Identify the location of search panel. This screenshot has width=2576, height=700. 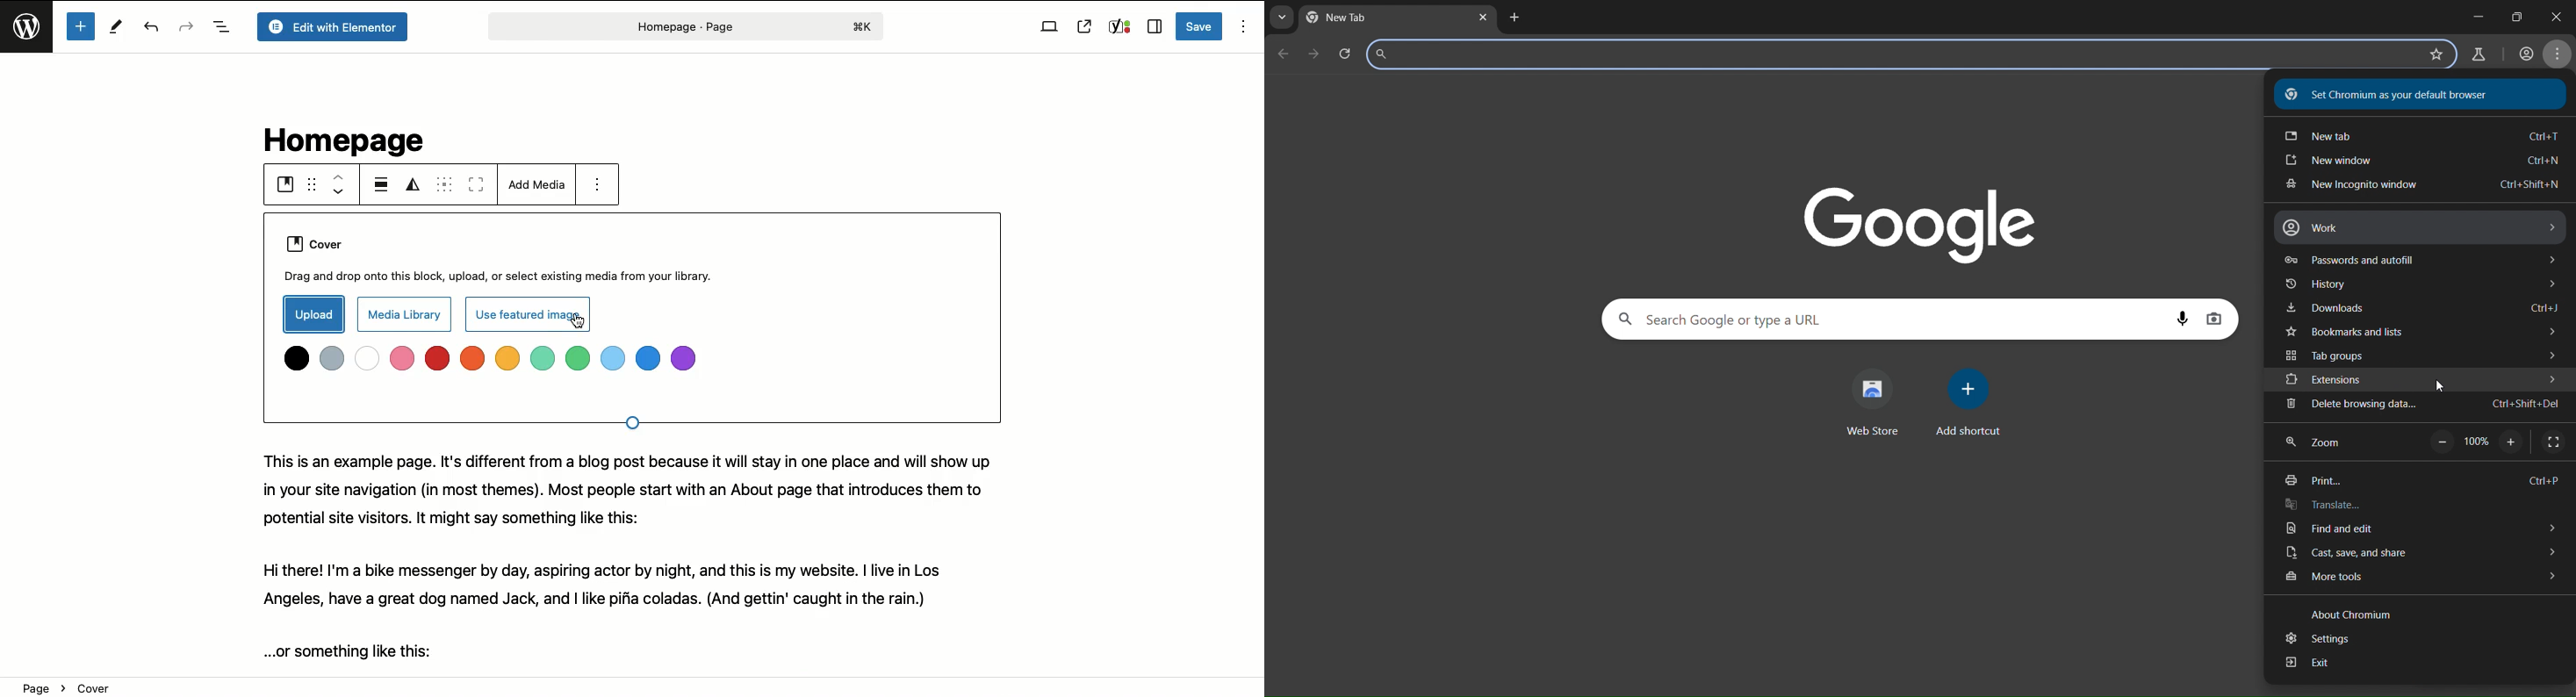
(1472, 53).